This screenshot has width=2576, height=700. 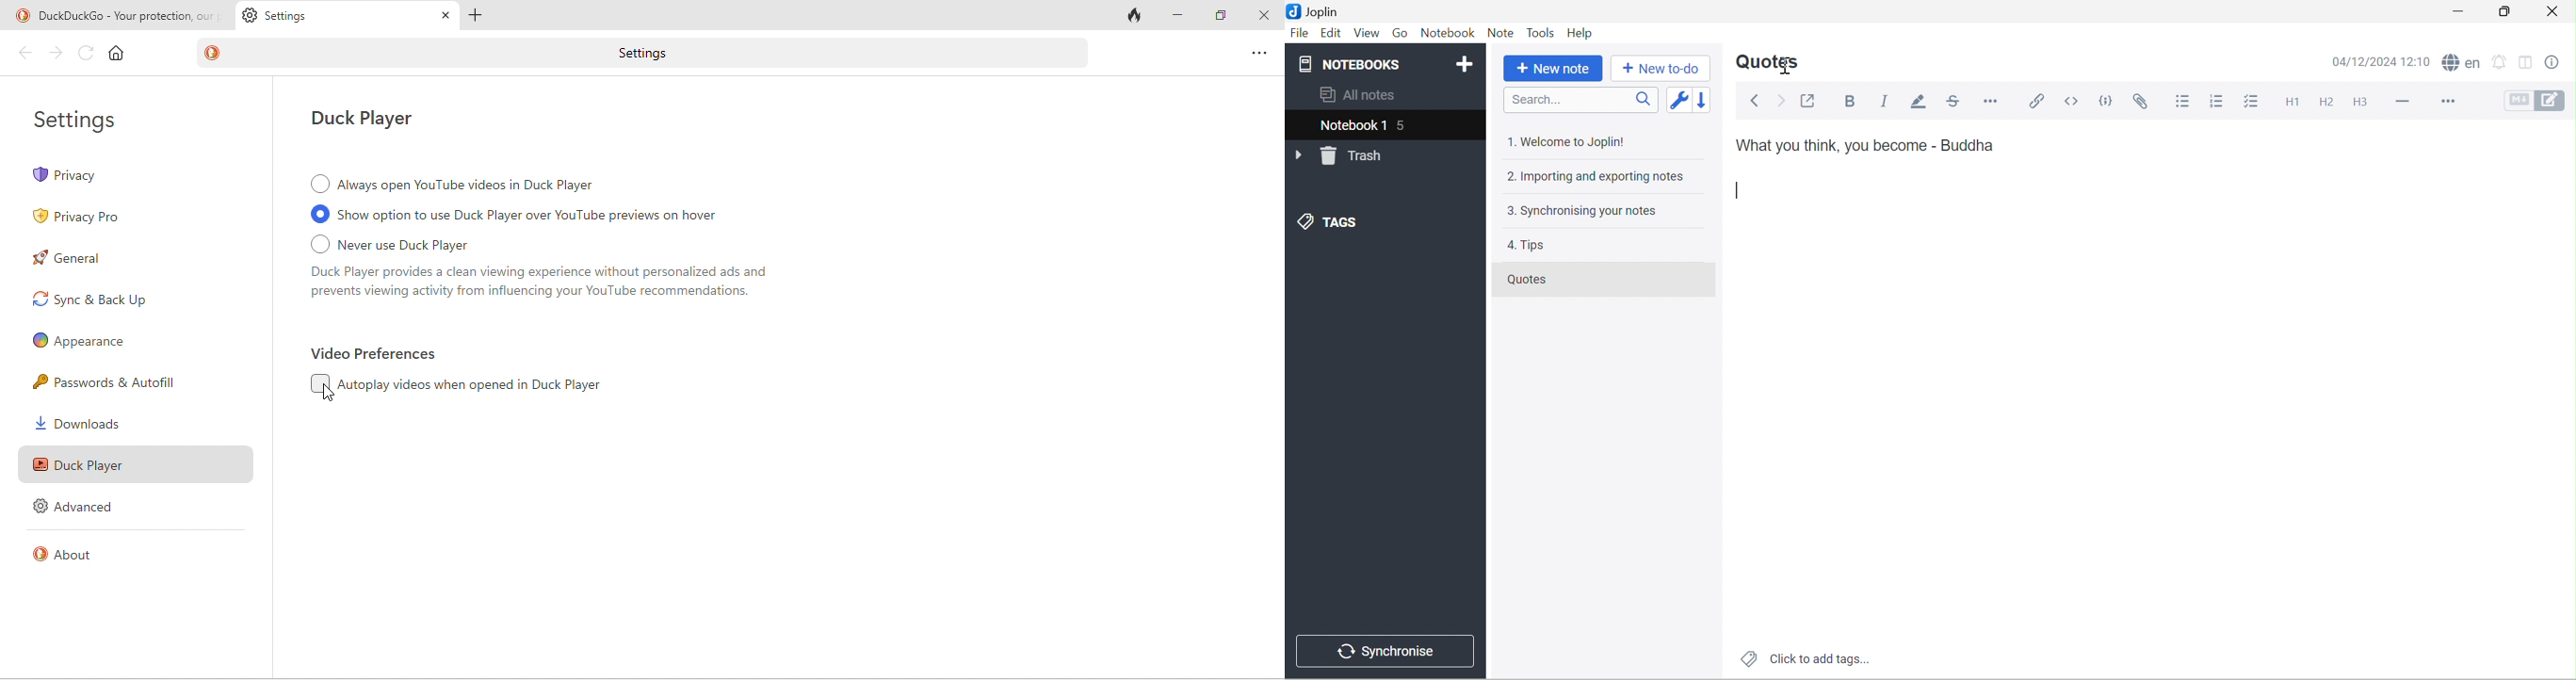 I want to click on 2. Importing and exporting notes, so click(x=1598, y=175).